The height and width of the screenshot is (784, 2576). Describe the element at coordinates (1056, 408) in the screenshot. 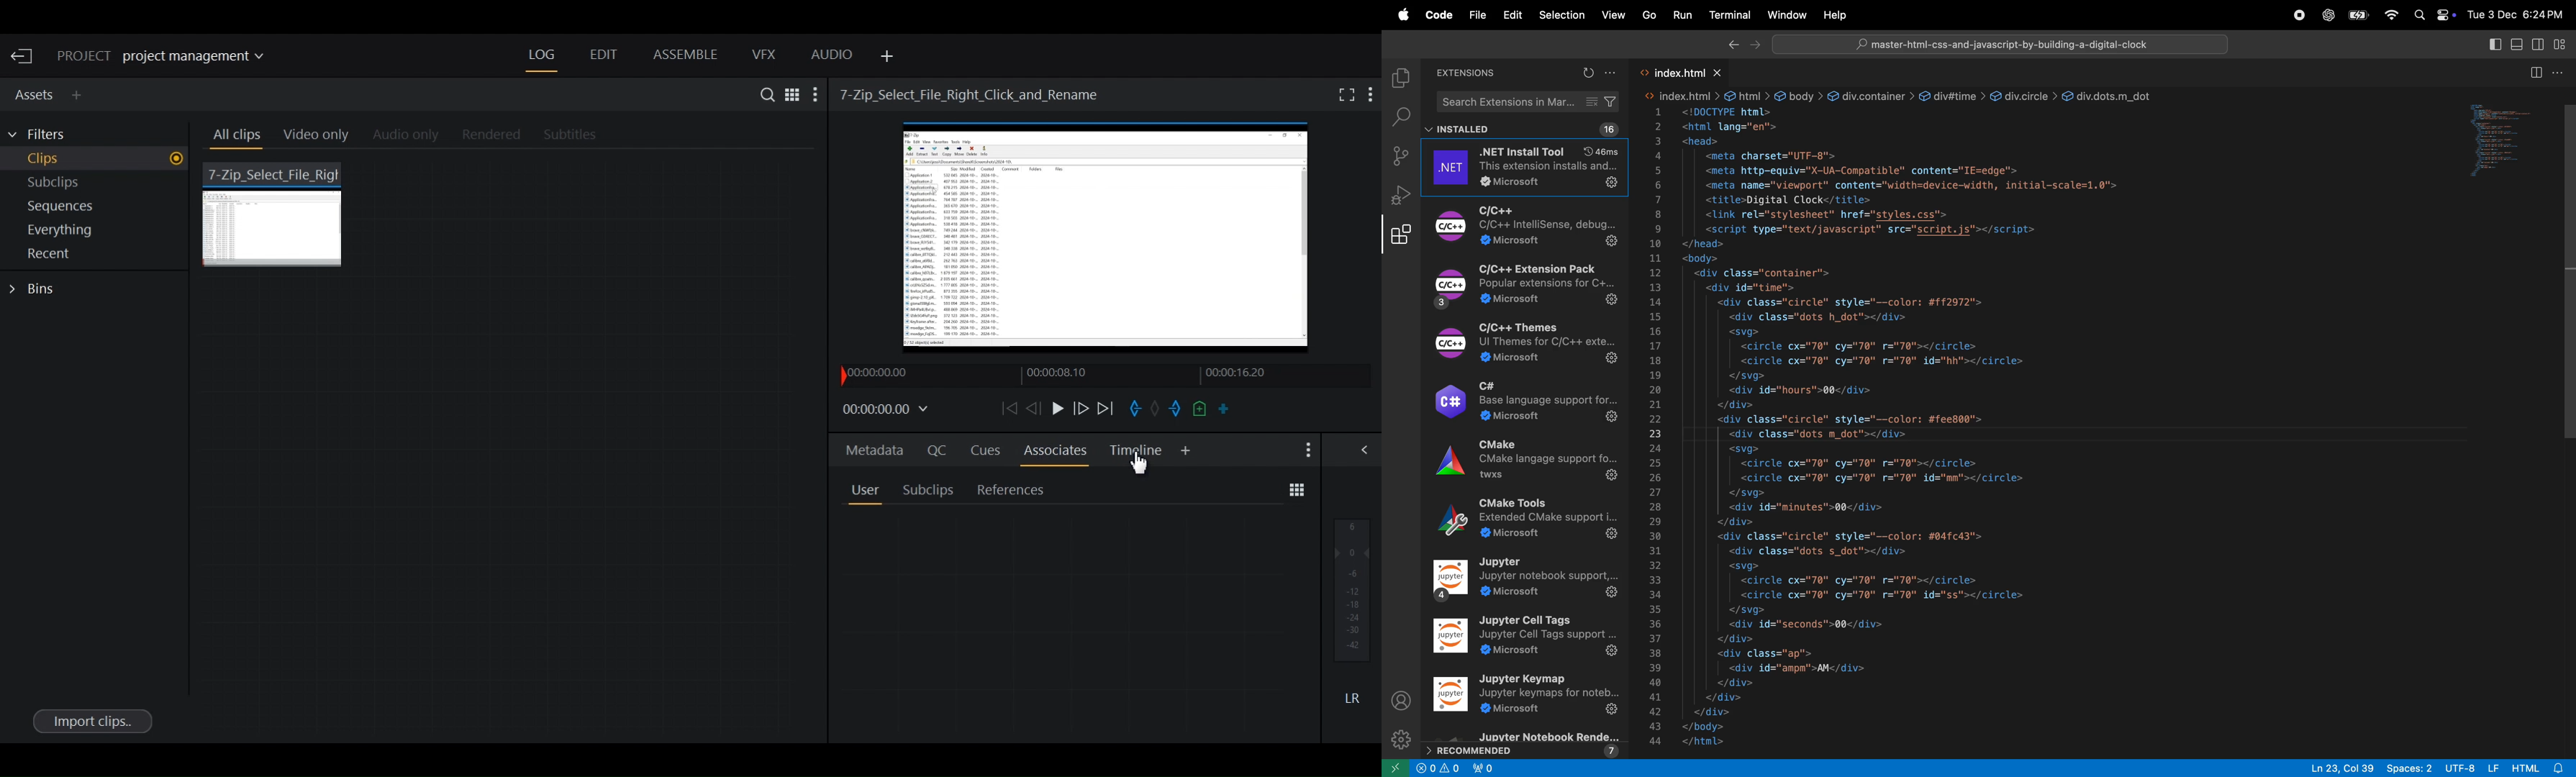

I see `Play` at that location.